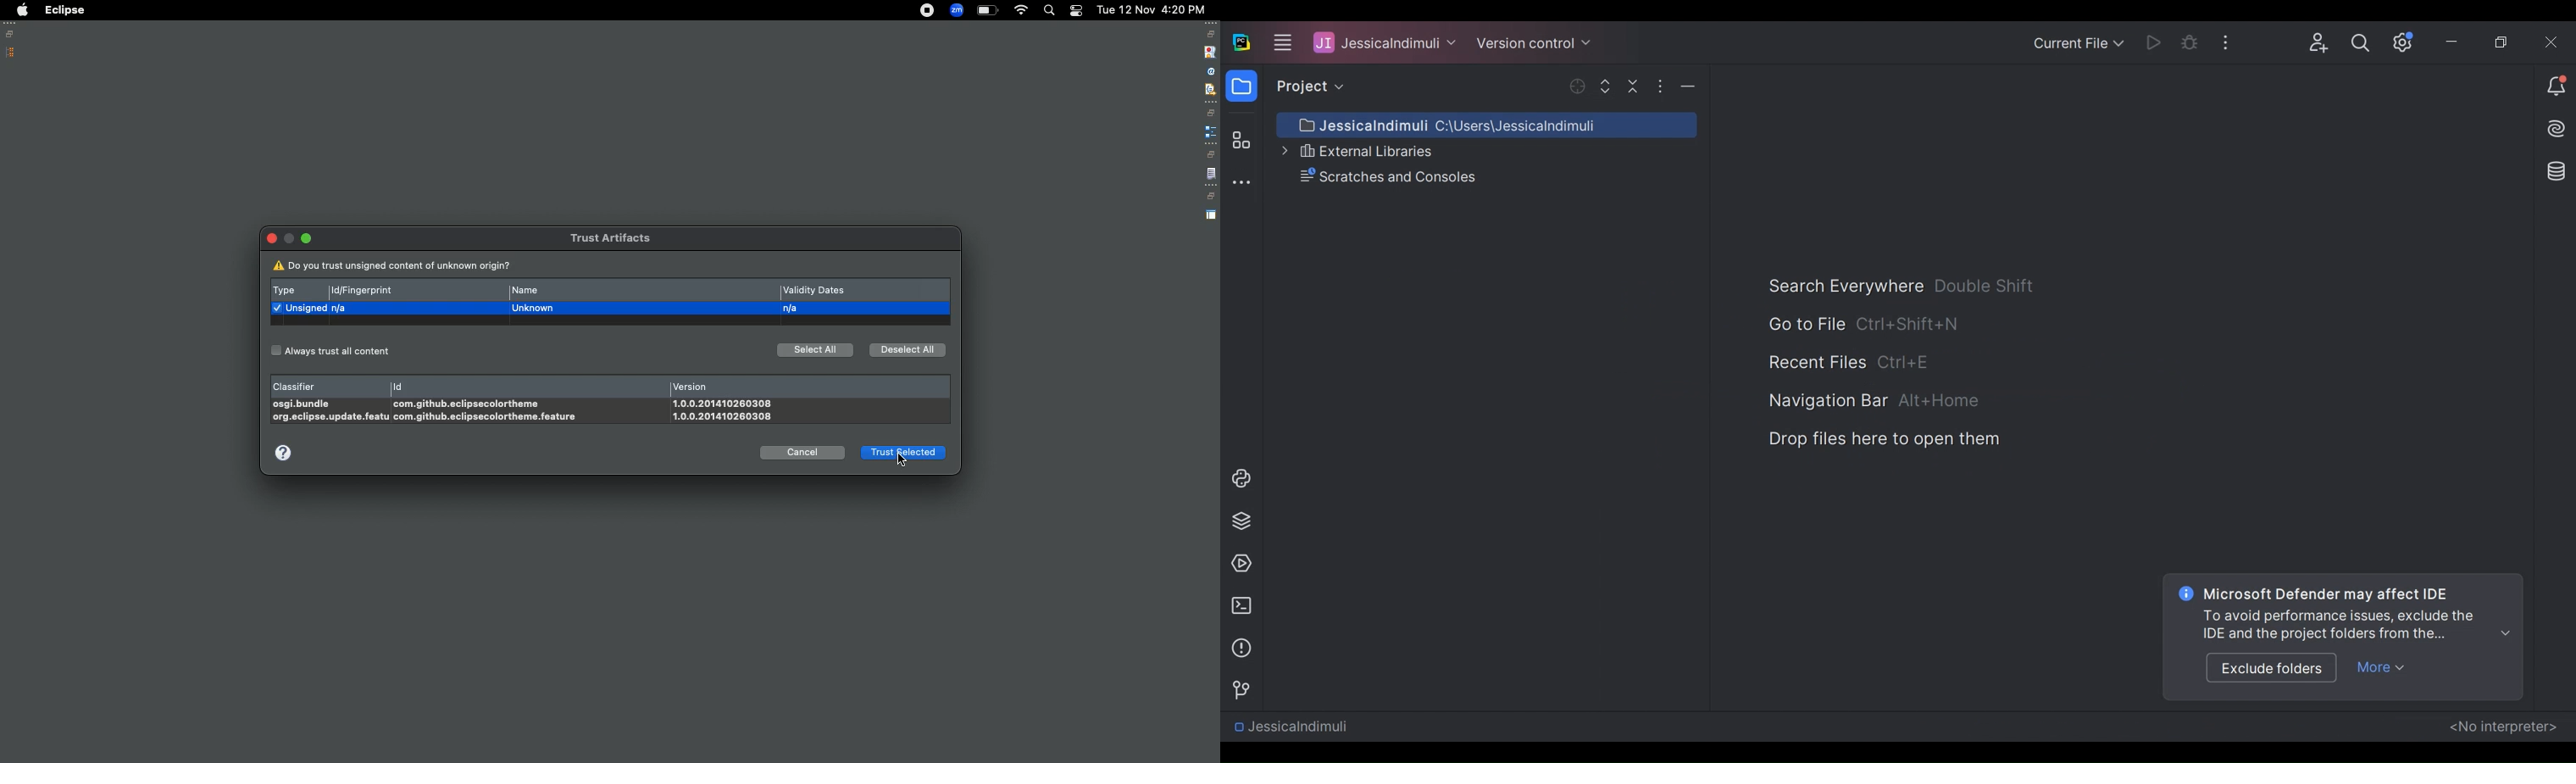 The height and width of the screenshot is (784, 2576). I want to click on No interpreter, so click(2513, 726).